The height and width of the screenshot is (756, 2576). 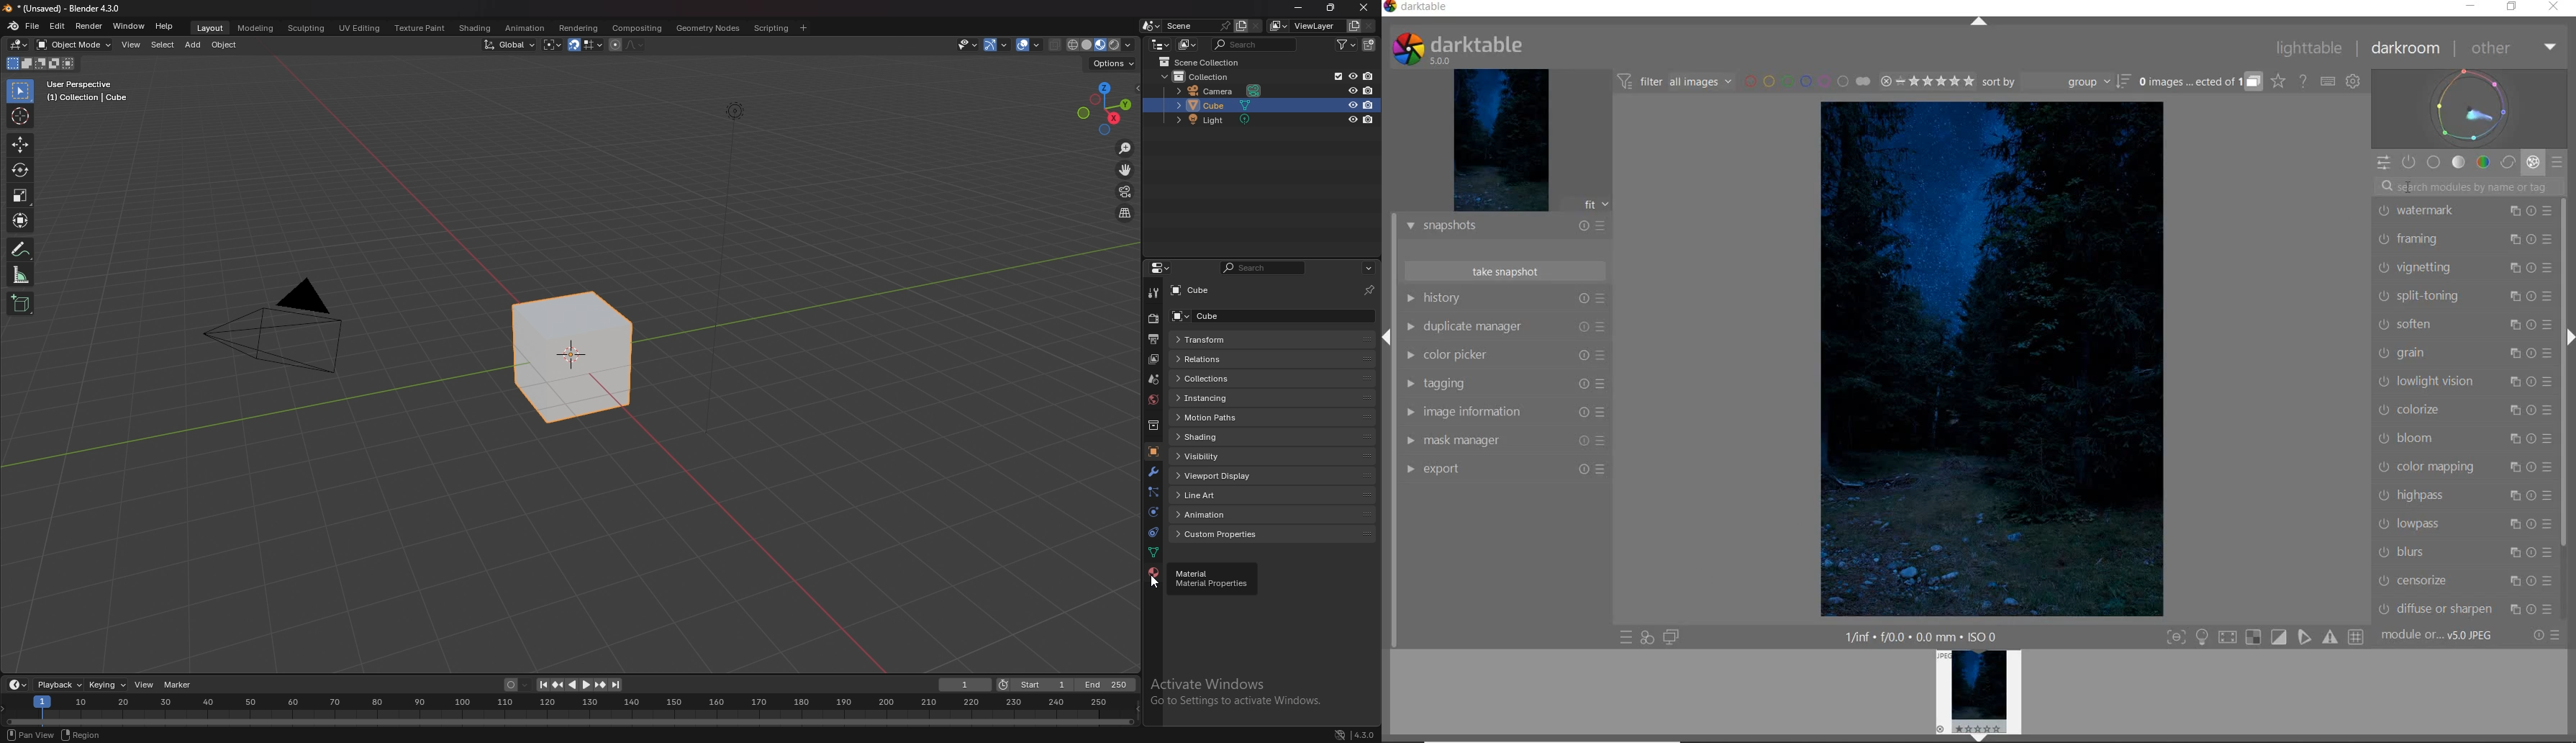 What do you see at coordinates (1349, 44) in the screenshot?
I see `filter` at bounding box center [1349, 44].